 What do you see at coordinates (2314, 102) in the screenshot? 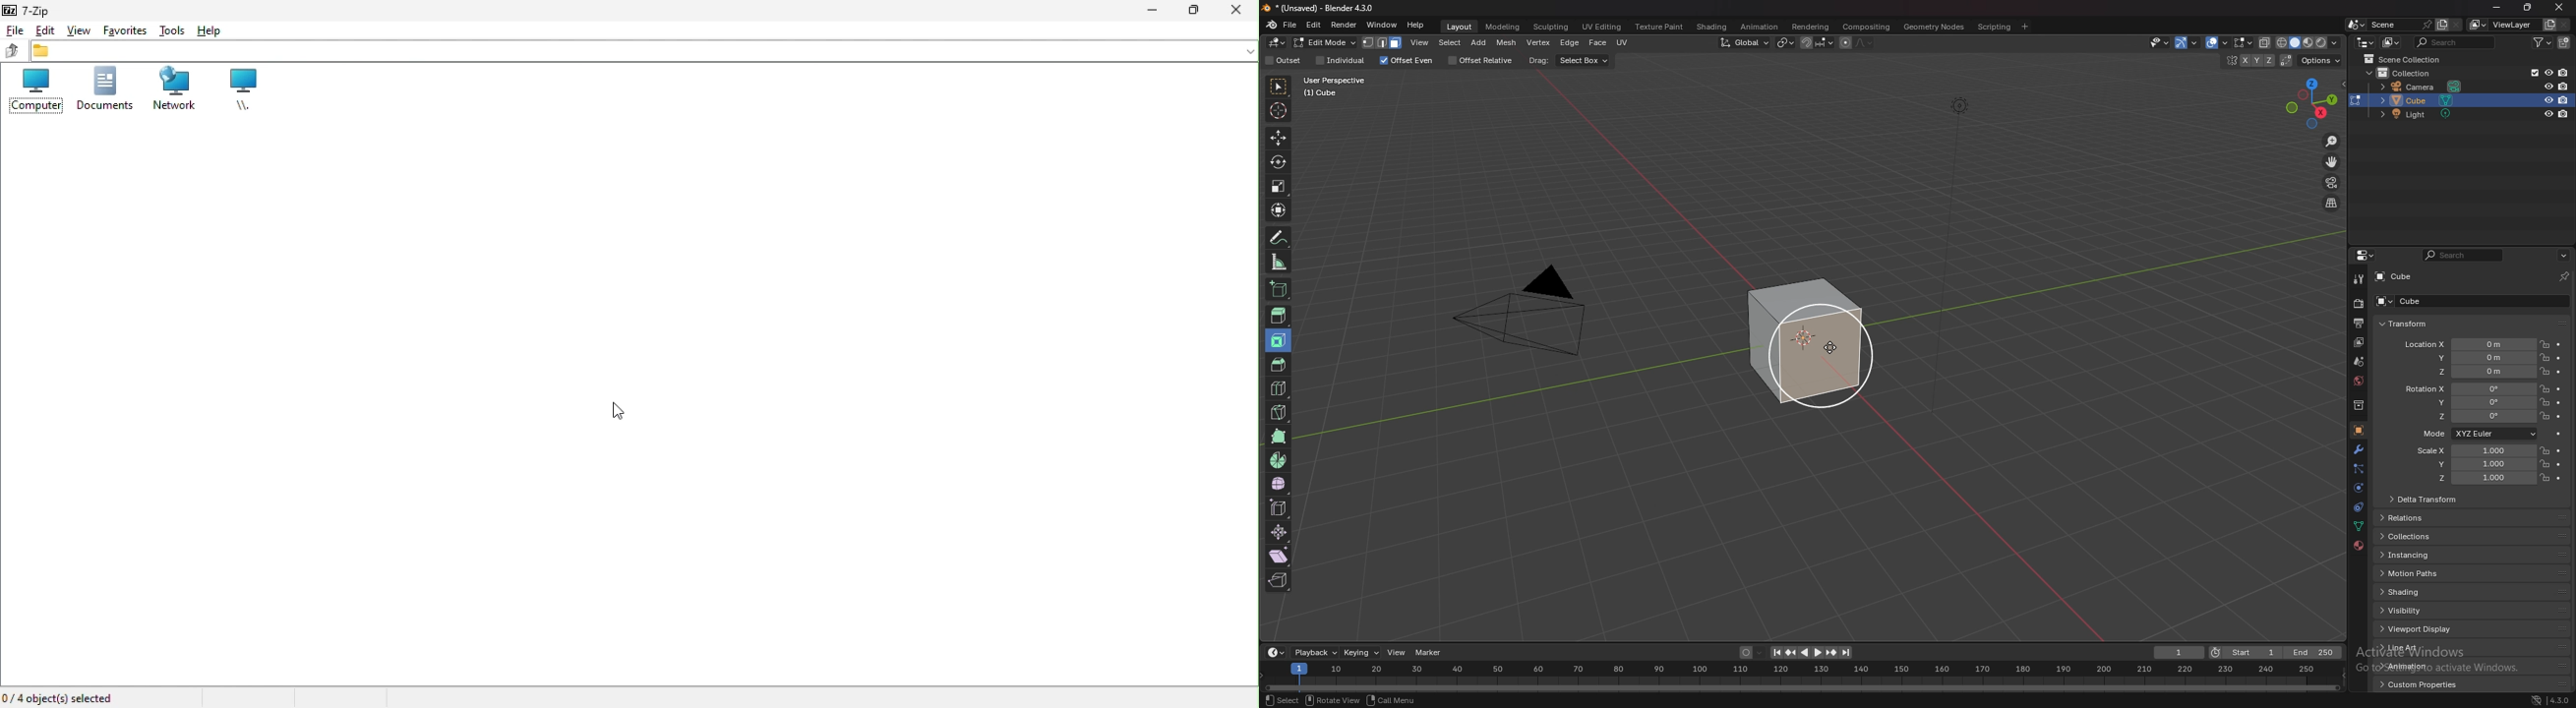
I see `use a preset viewpoint` at bounding box center [2314, 102].